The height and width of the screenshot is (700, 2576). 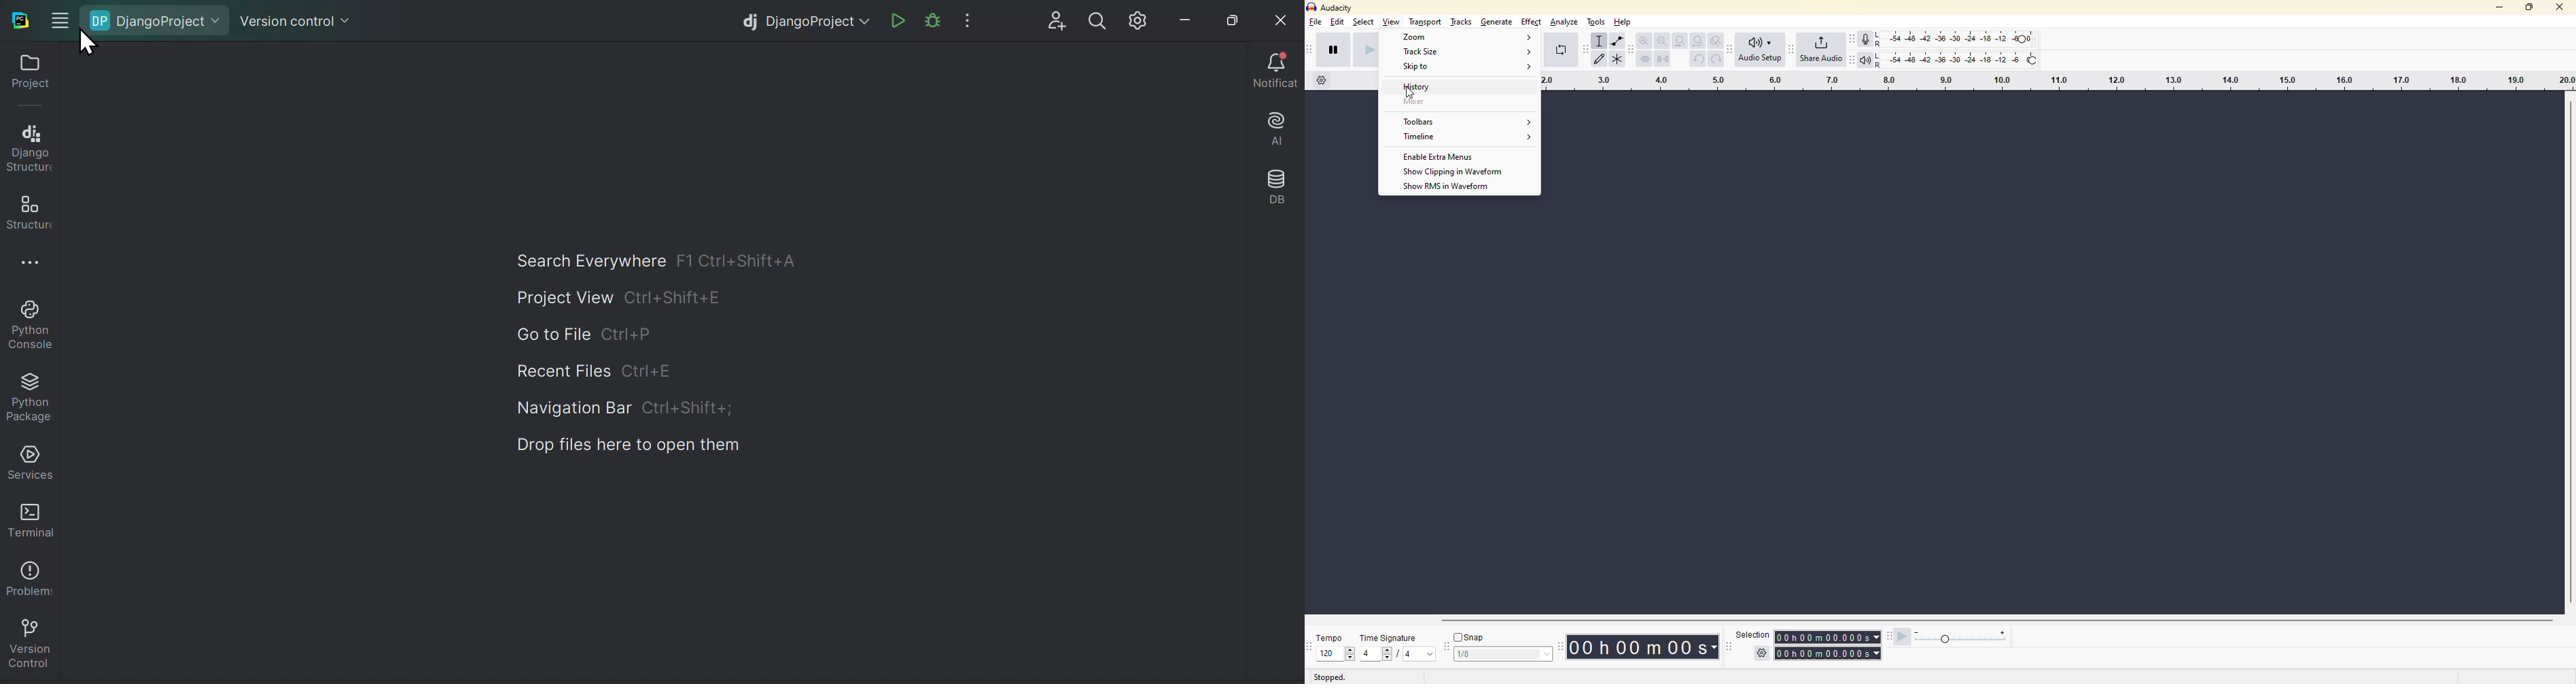 I want to click on click and drag to define a looping region, so click(x=2054, y=81).